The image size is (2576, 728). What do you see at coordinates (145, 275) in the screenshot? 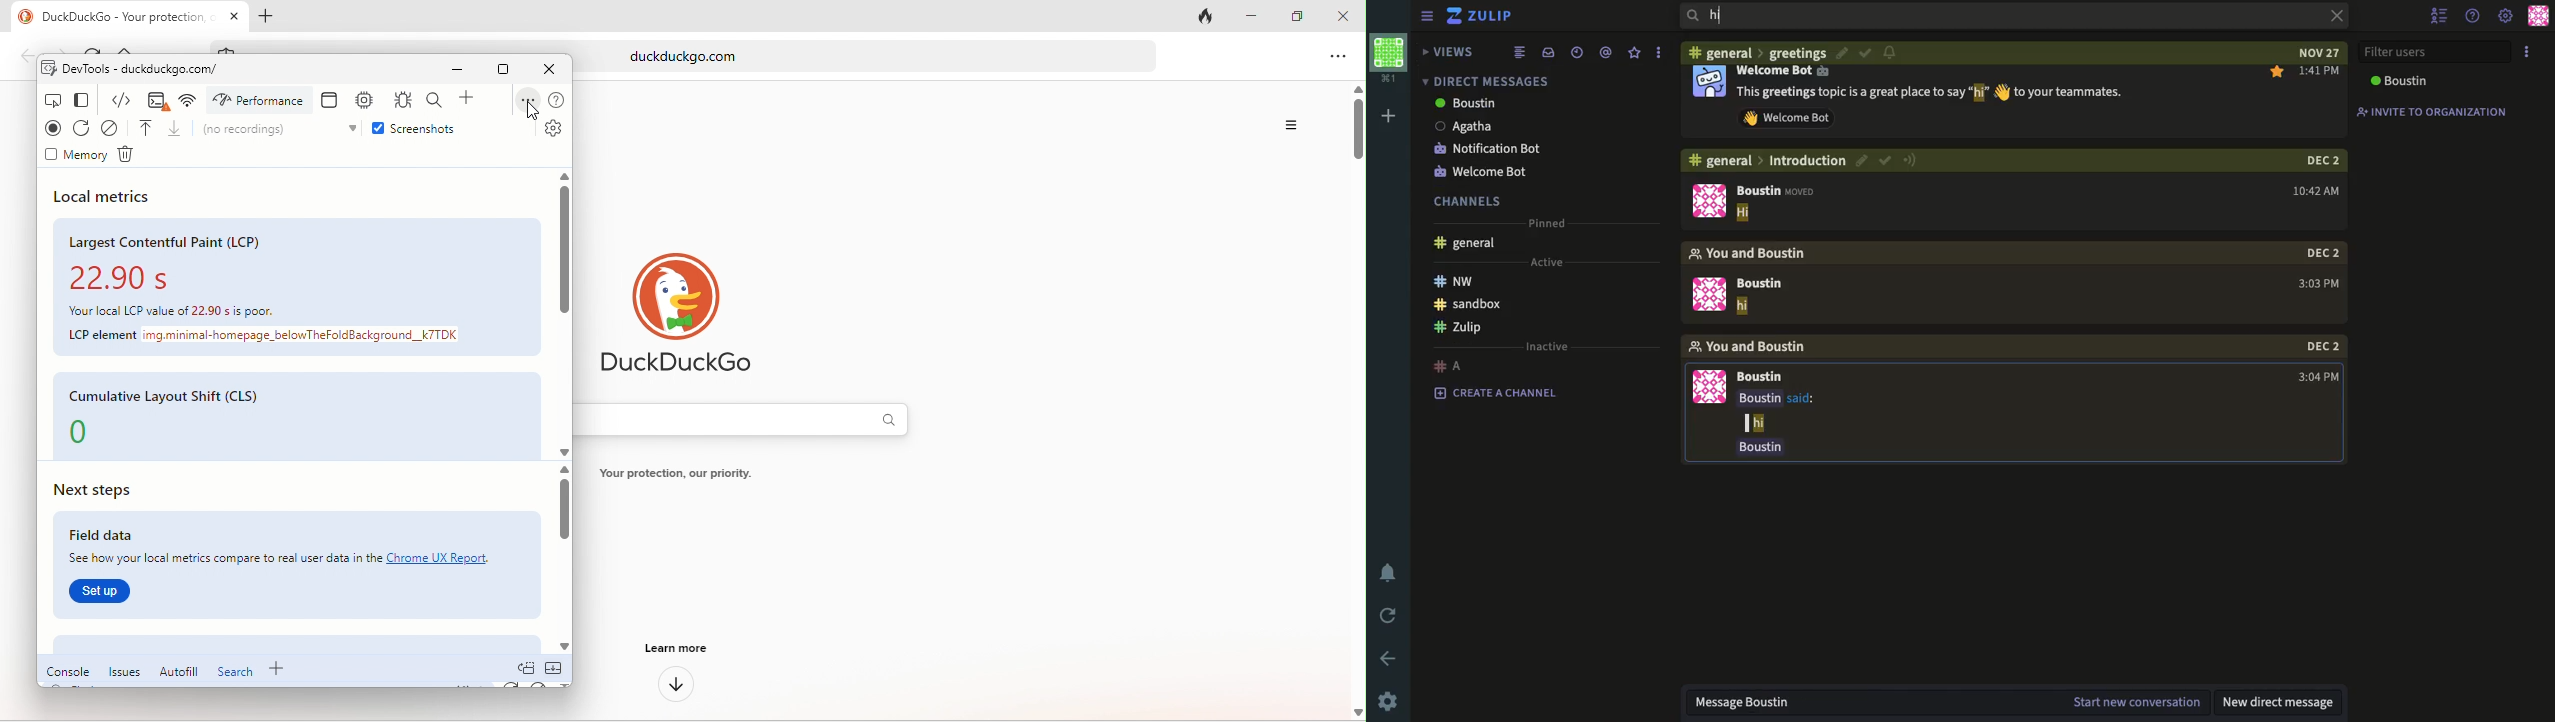
I see `22.90 s` at bounding box center [145, 275].